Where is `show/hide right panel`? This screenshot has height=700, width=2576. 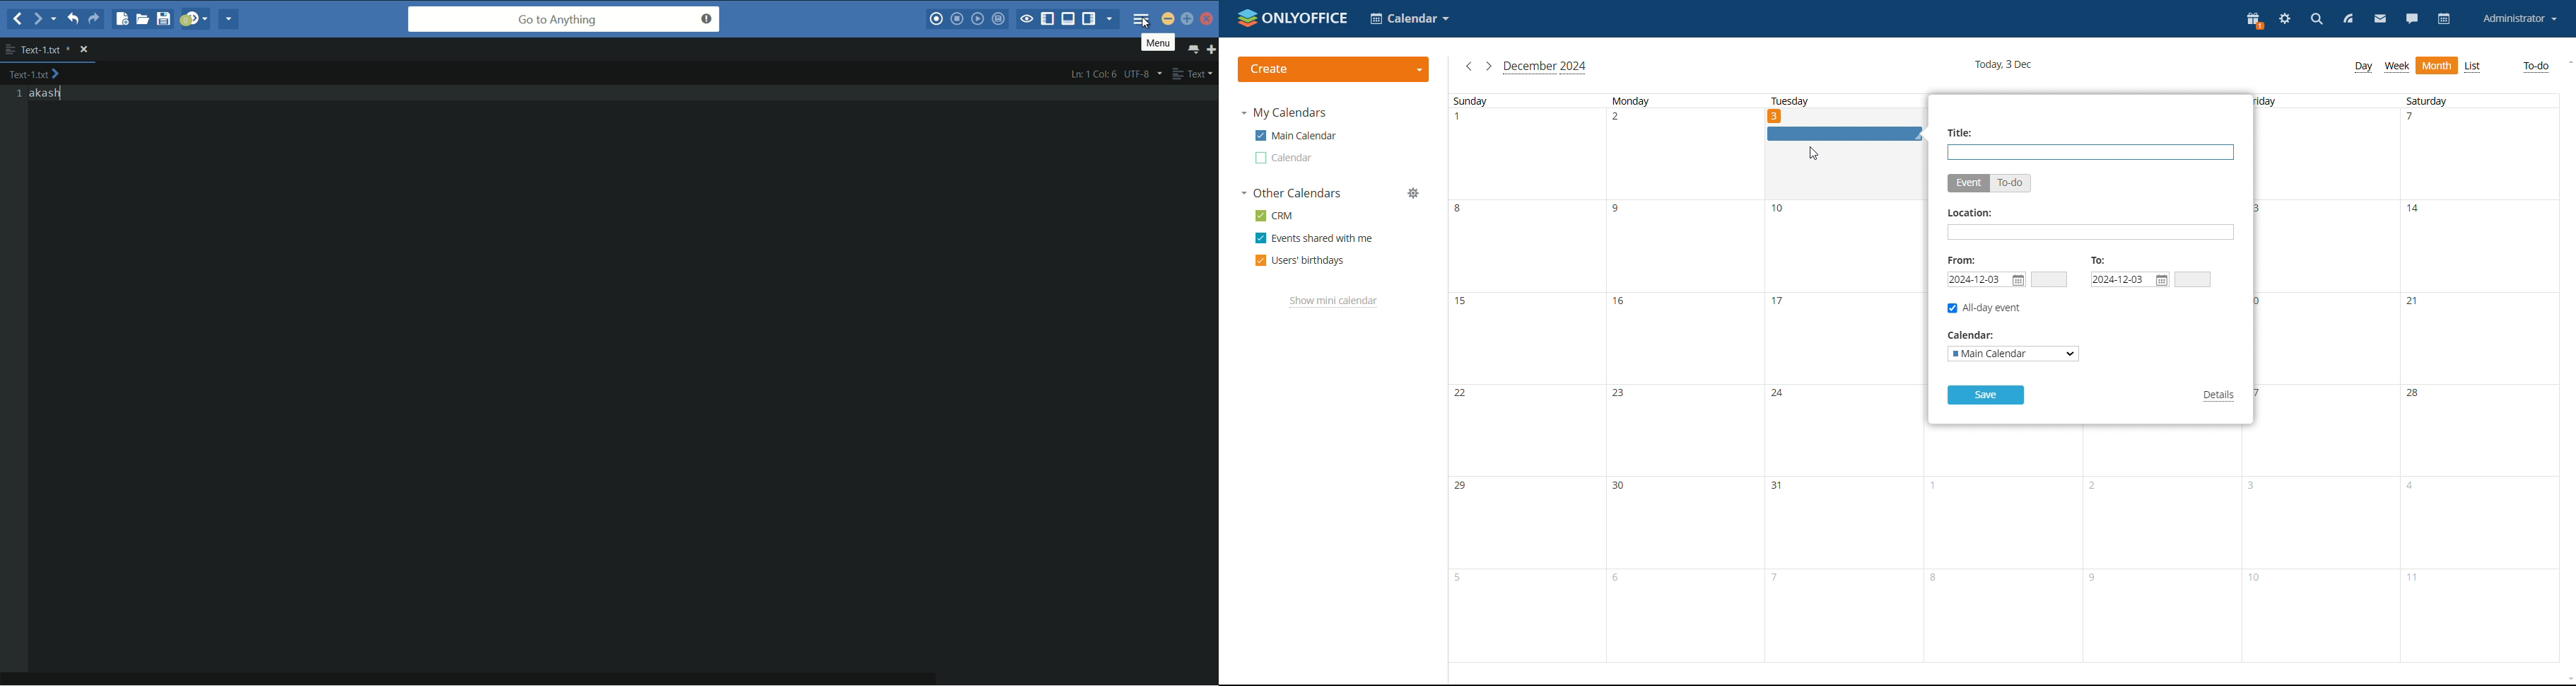 show/hide right panel is located at coordinates (1091, 19).